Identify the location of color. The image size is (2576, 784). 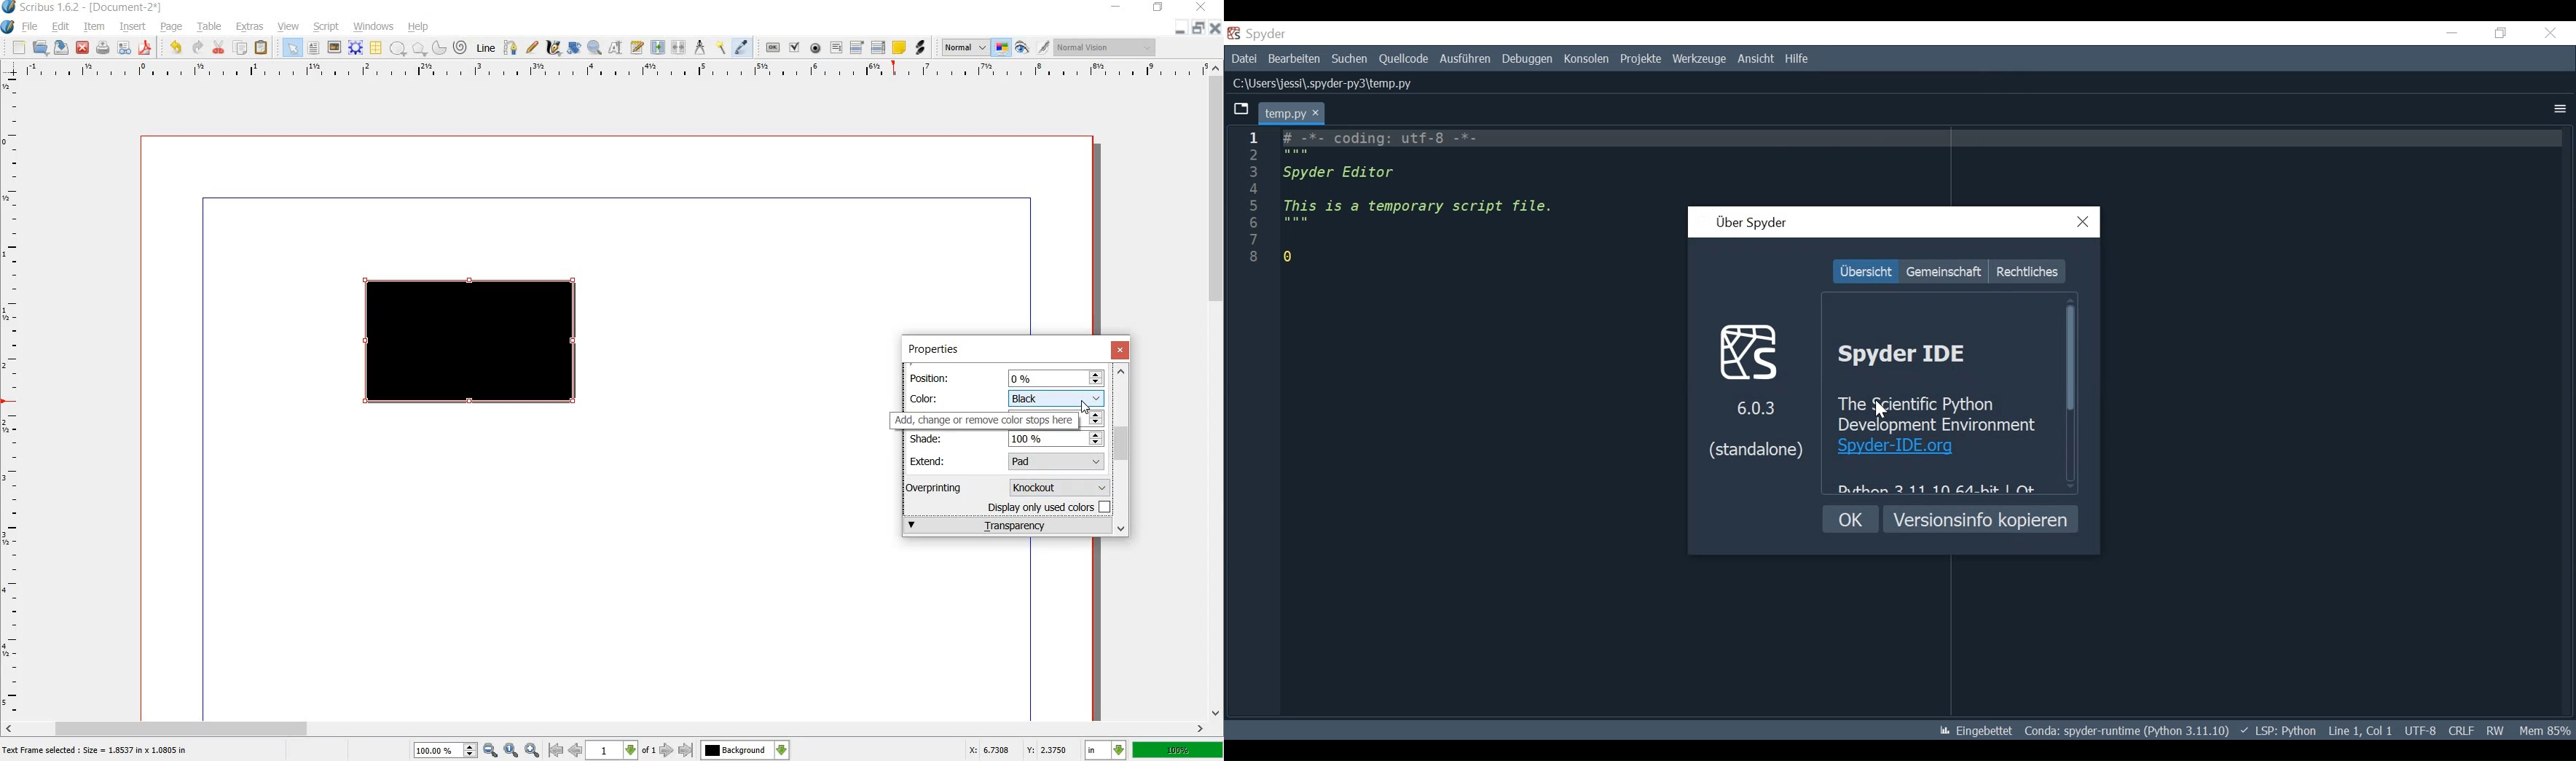
(930, 397).